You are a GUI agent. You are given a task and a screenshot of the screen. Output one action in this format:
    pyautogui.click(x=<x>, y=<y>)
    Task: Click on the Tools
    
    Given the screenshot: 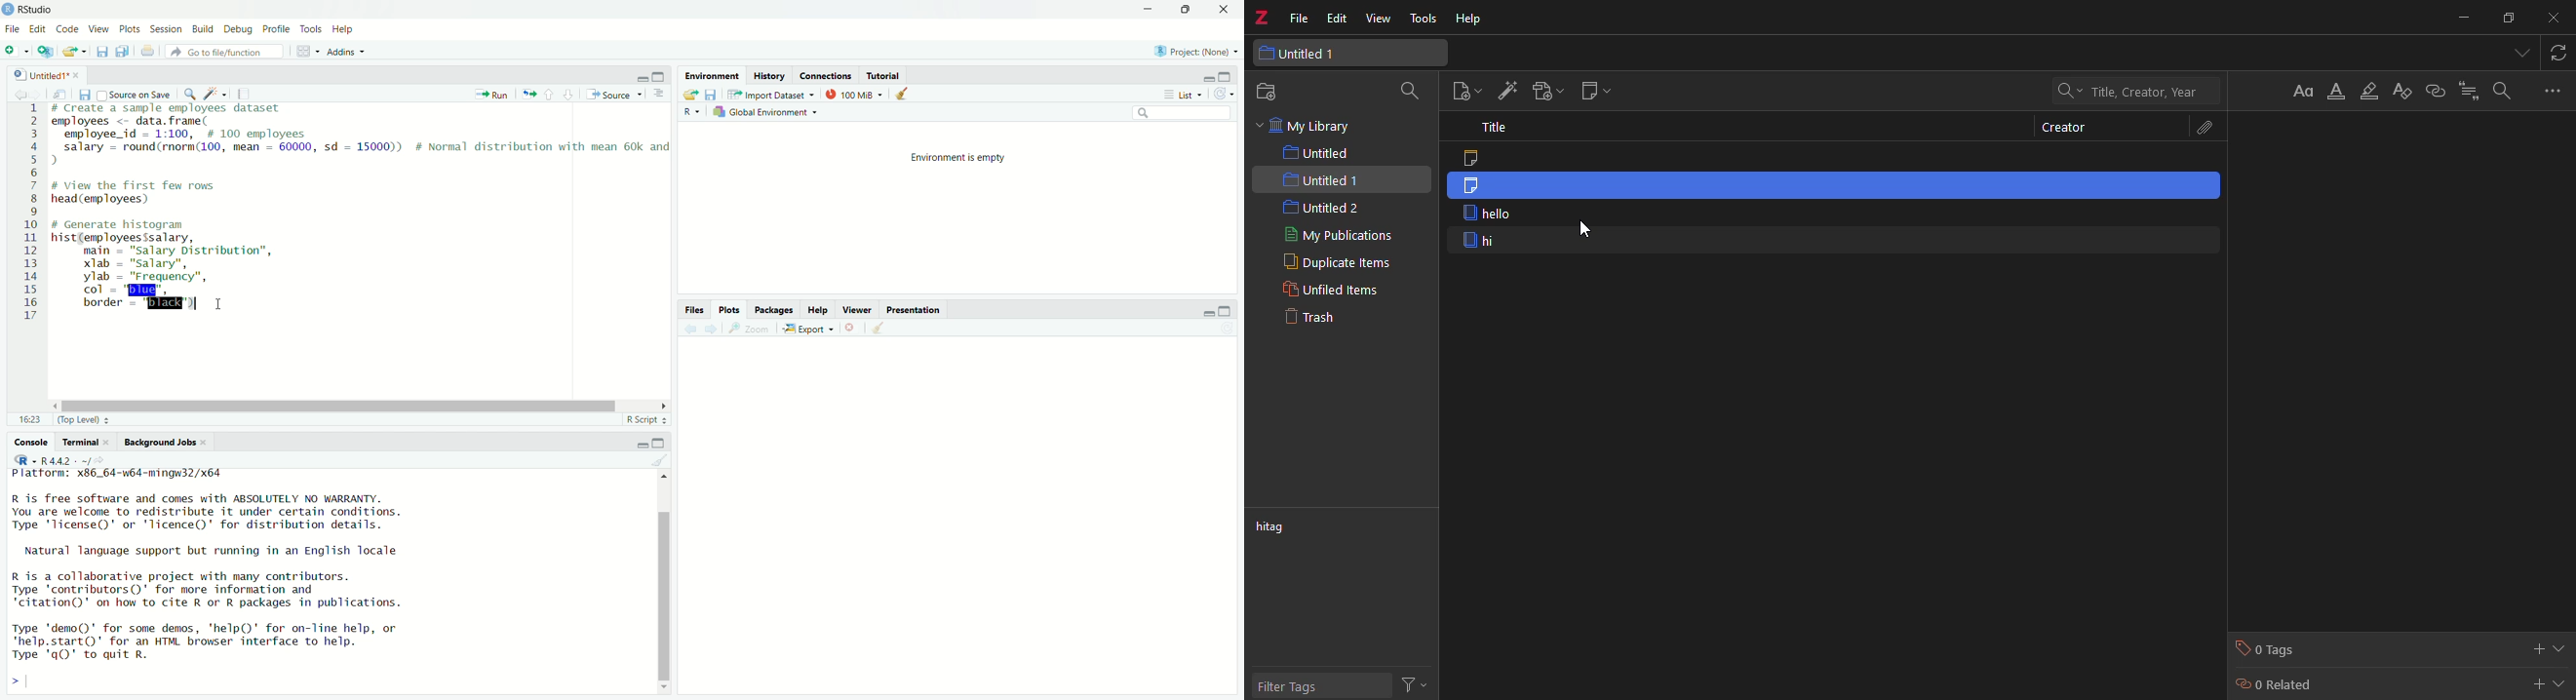 What is the action you would take?
    pyautogui.click(x=312, y=30)
    